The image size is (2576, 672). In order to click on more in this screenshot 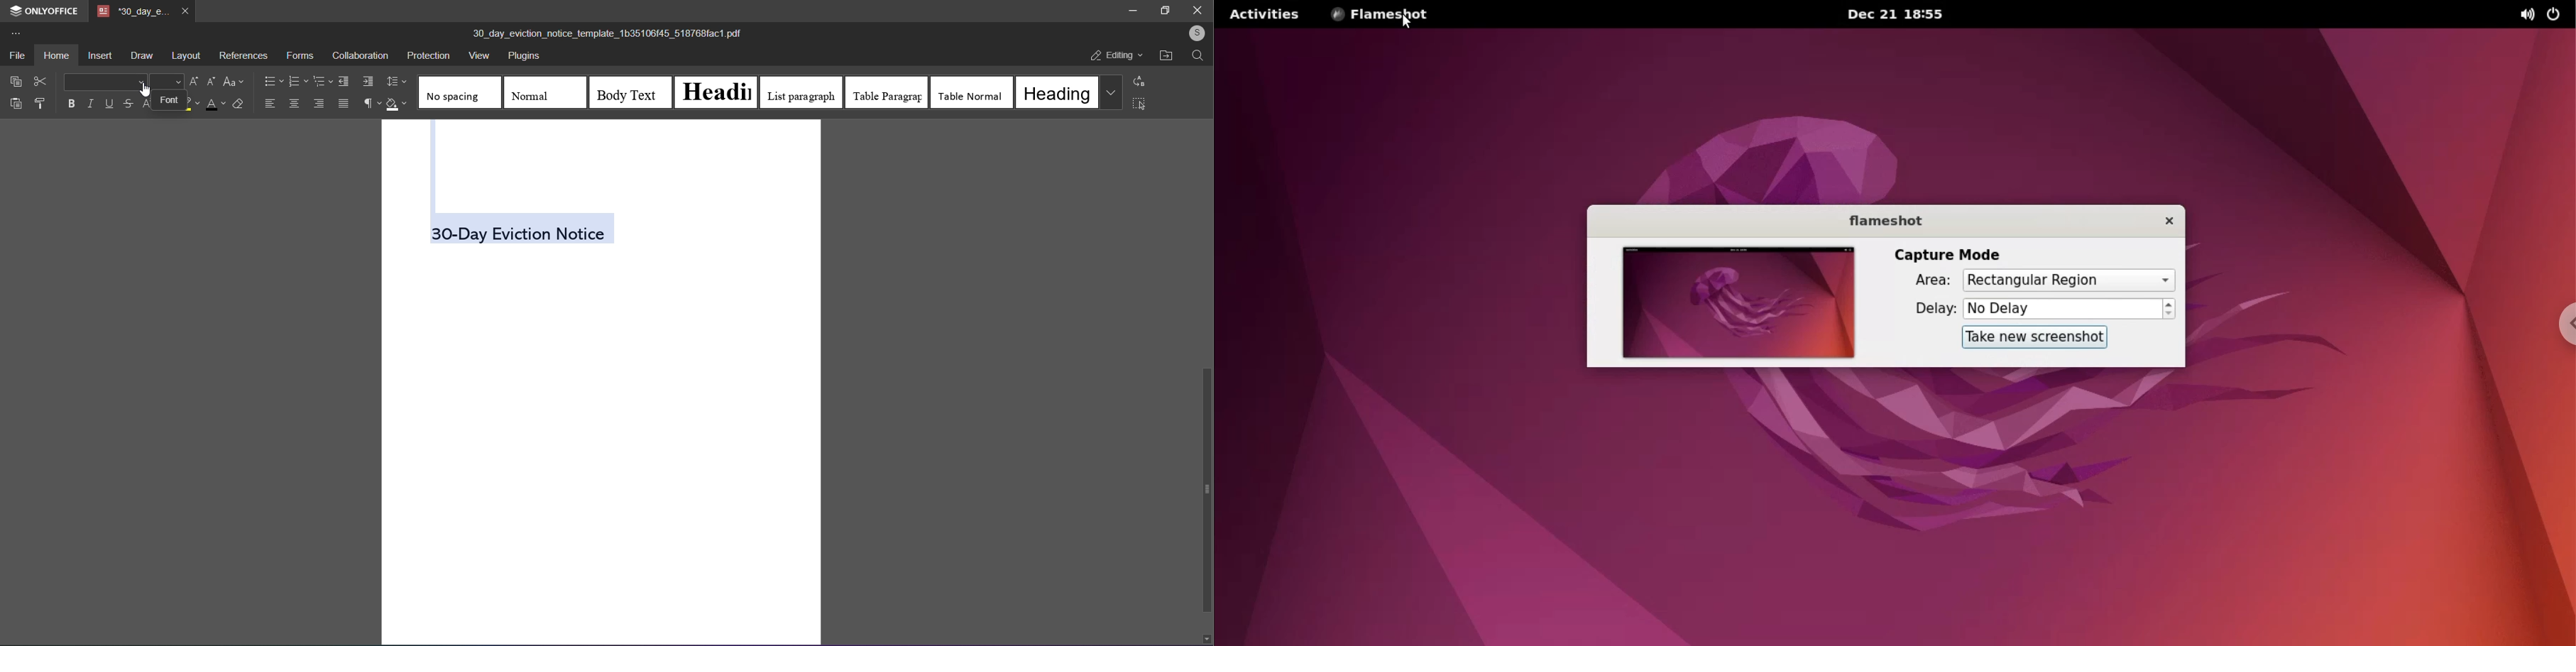, I will do `click(1111, 92)`.